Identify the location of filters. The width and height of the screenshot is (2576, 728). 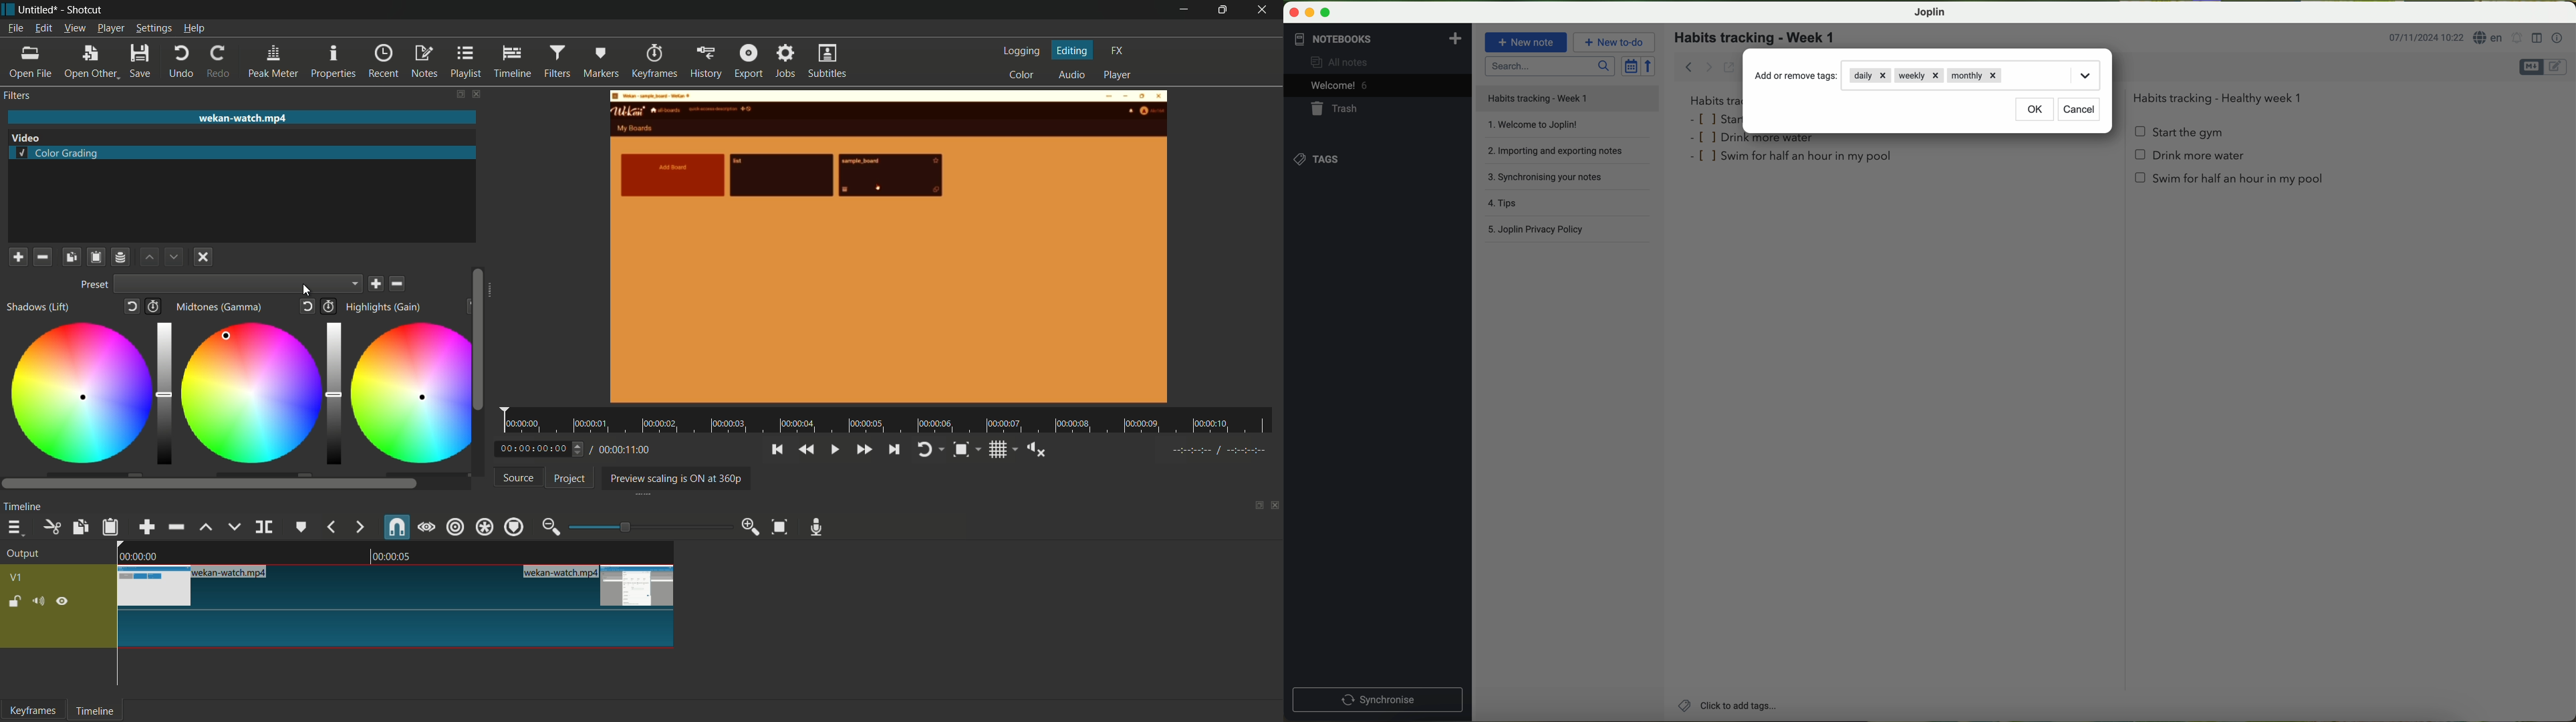
(558, 62).